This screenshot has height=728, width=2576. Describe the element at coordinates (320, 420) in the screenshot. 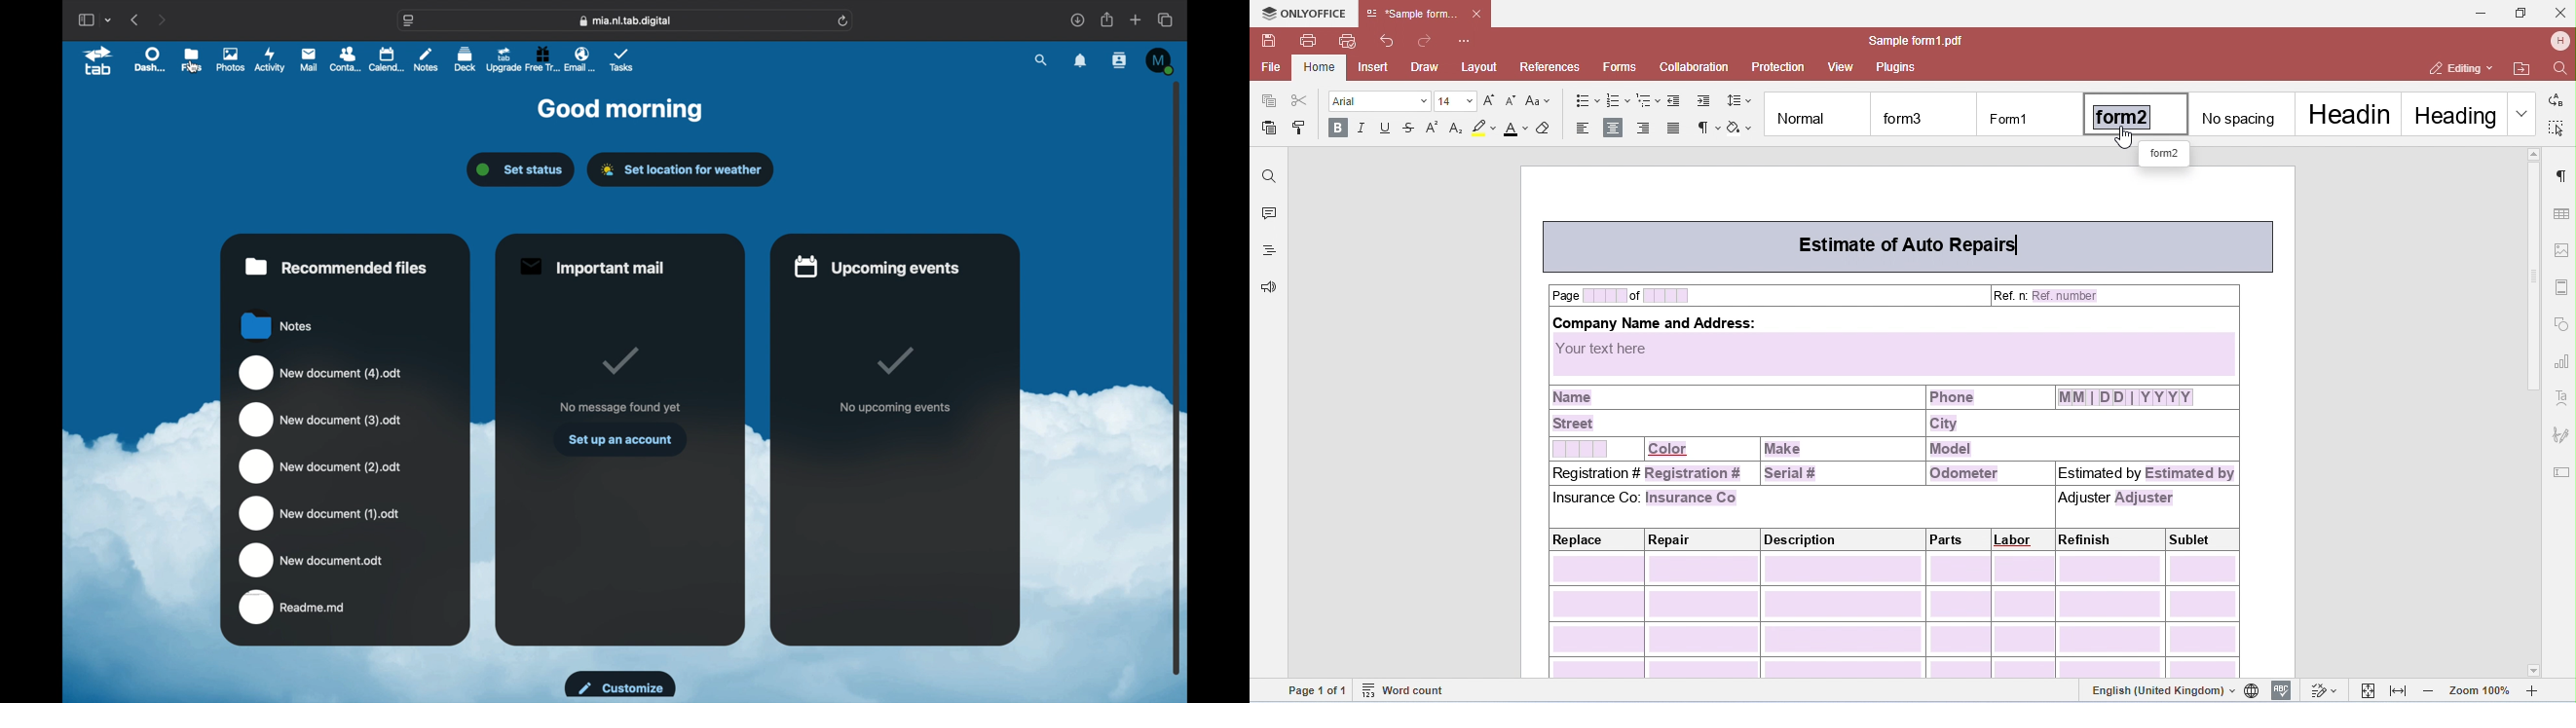

I see `new document` at that location.